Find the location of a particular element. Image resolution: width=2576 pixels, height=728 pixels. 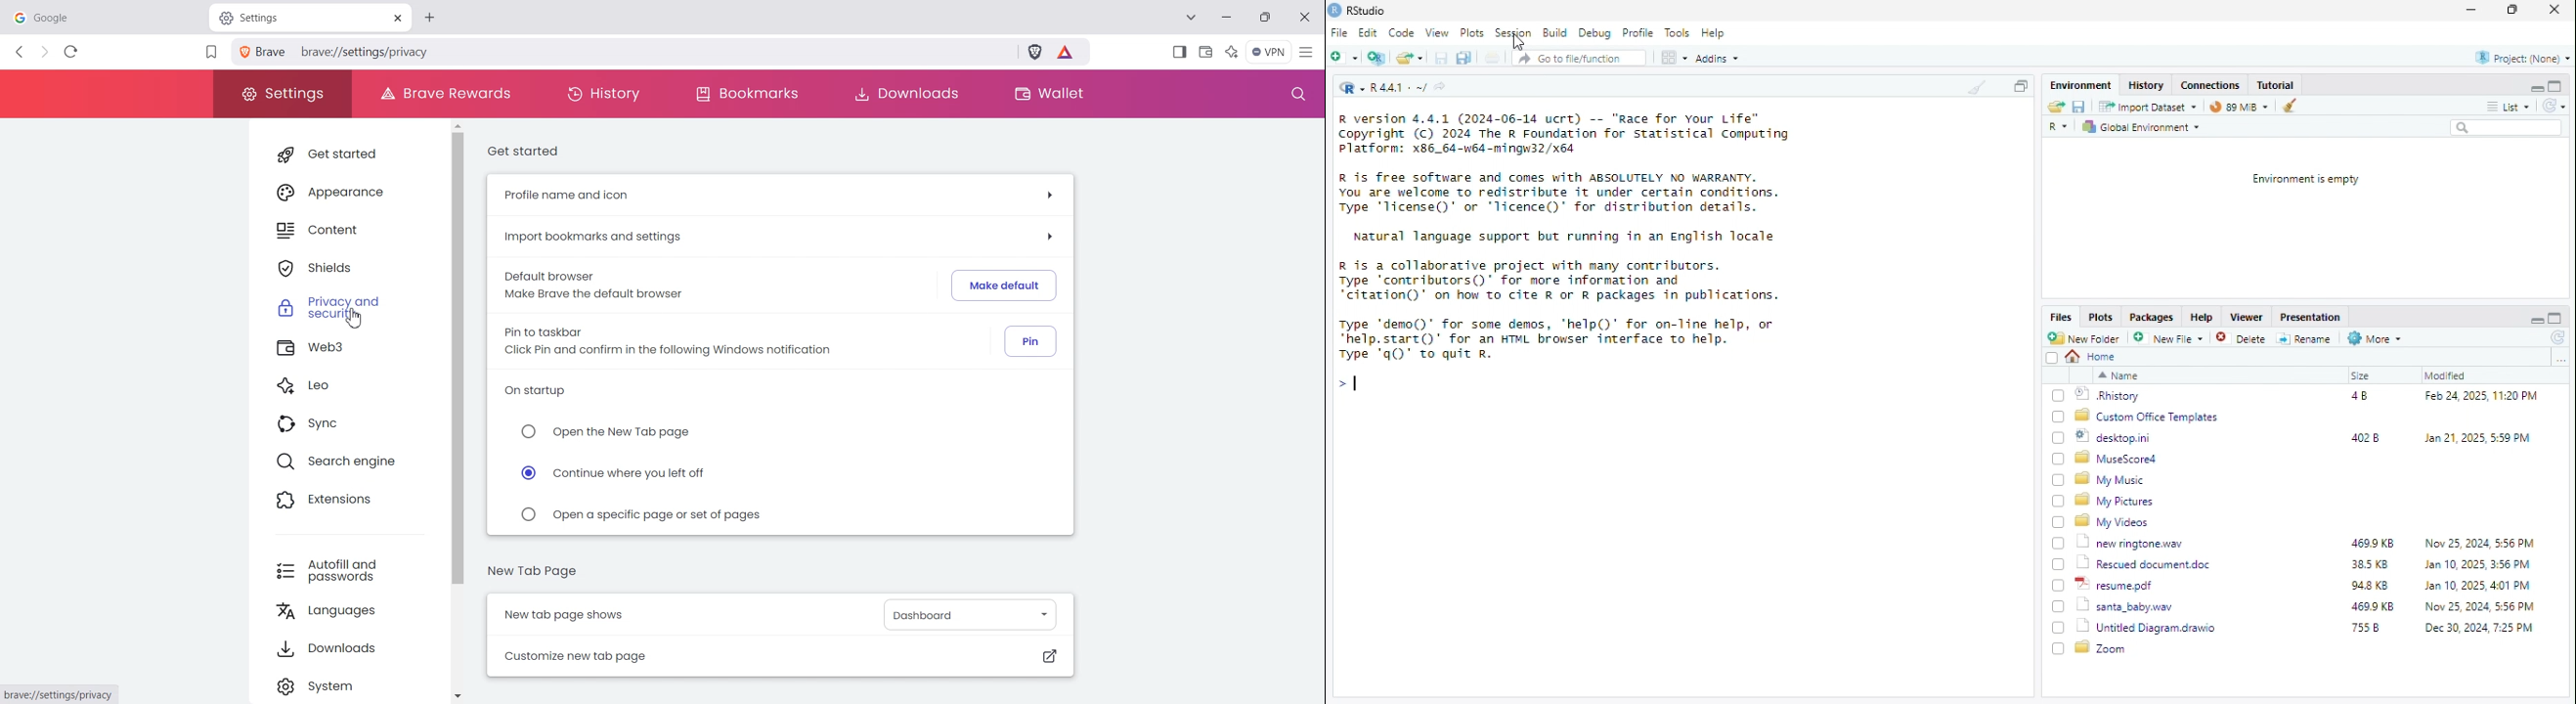

resme.pdf 94.8KB Jan 10, 2025, 401 PM is located at coordinates (2309, 585).